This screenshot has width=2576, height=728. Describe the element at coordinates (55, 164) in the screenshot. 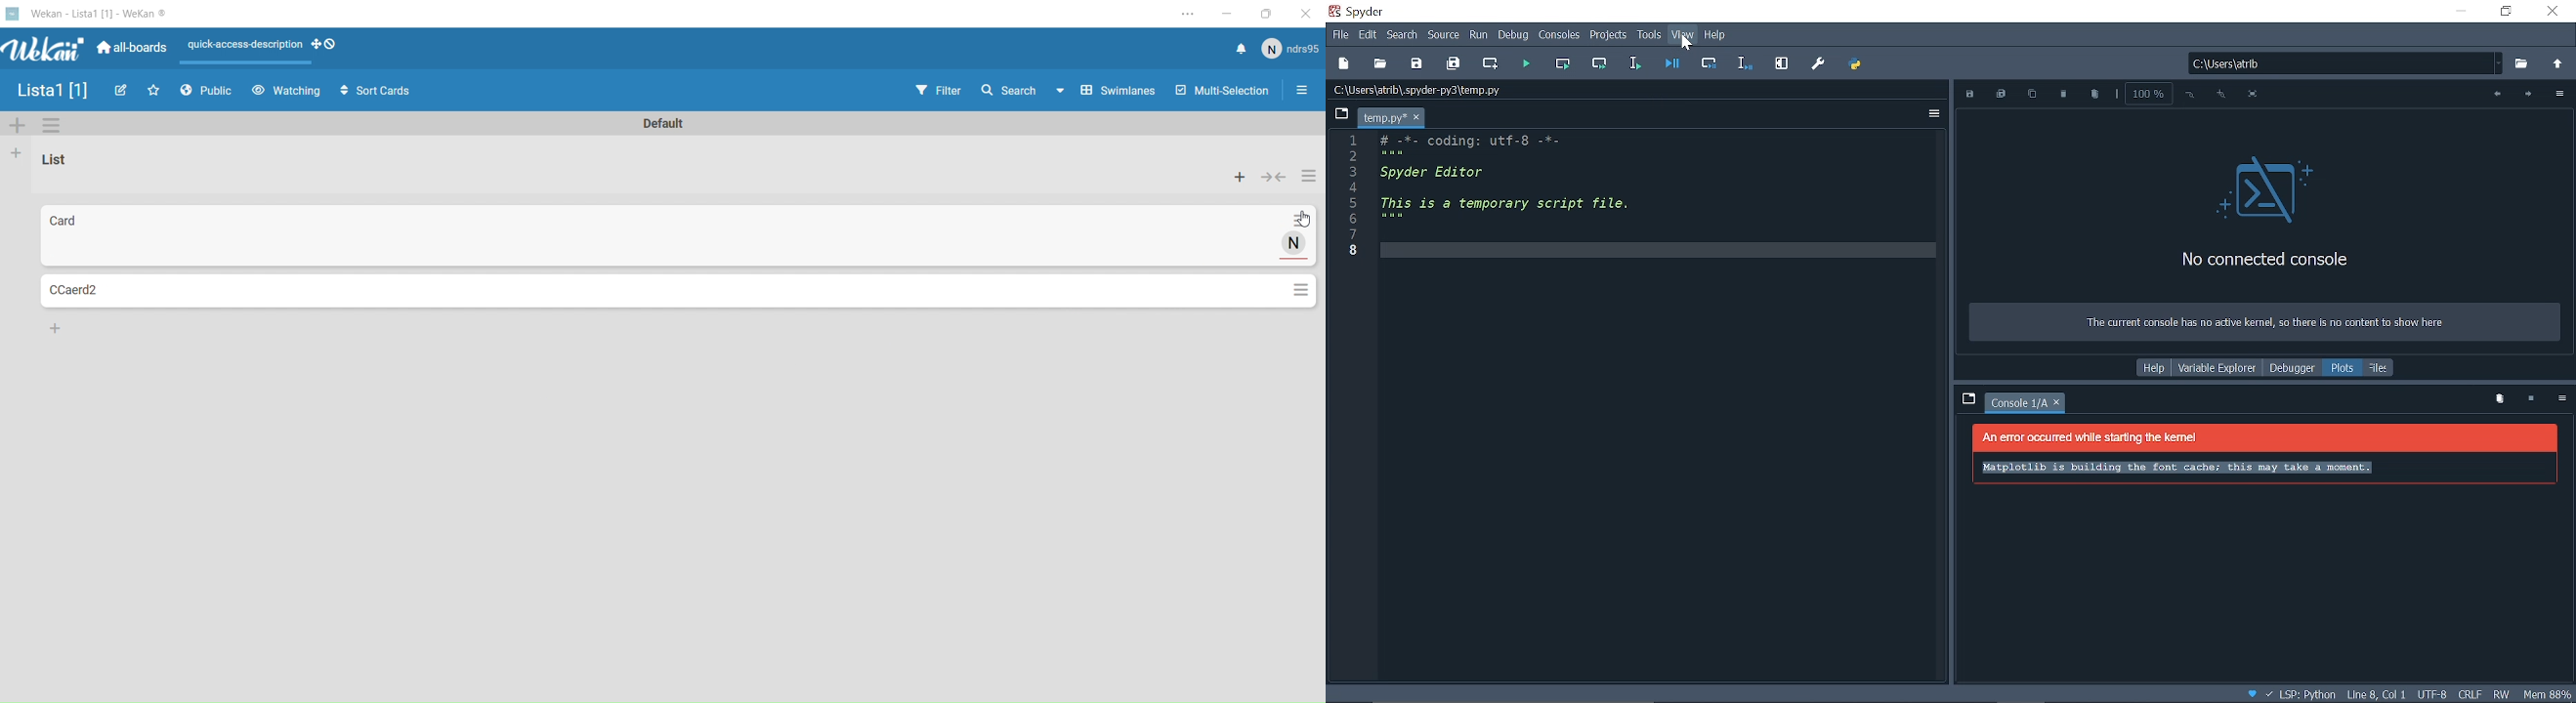

I see `List` at that location.